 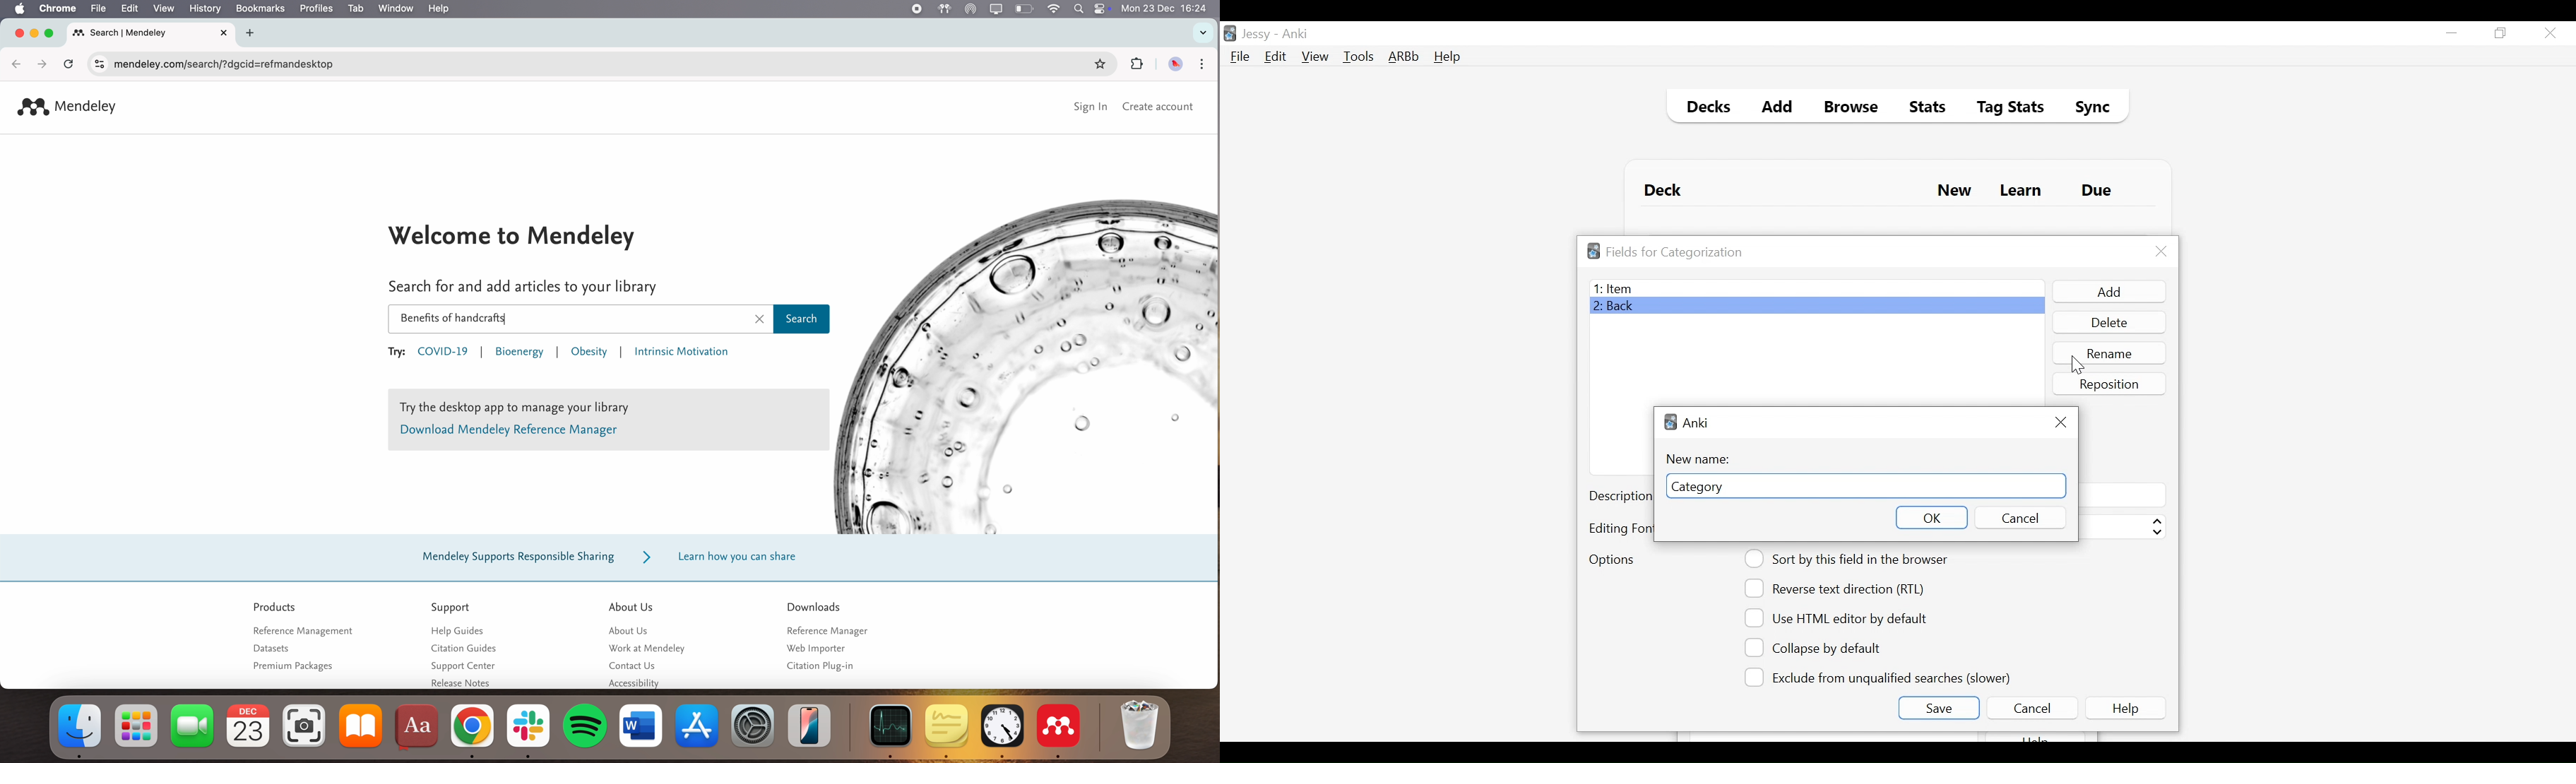 What do you see at coordinates (1705, 109) in the screenshot?
I see `Decks` at bounding box center [1705, 109].